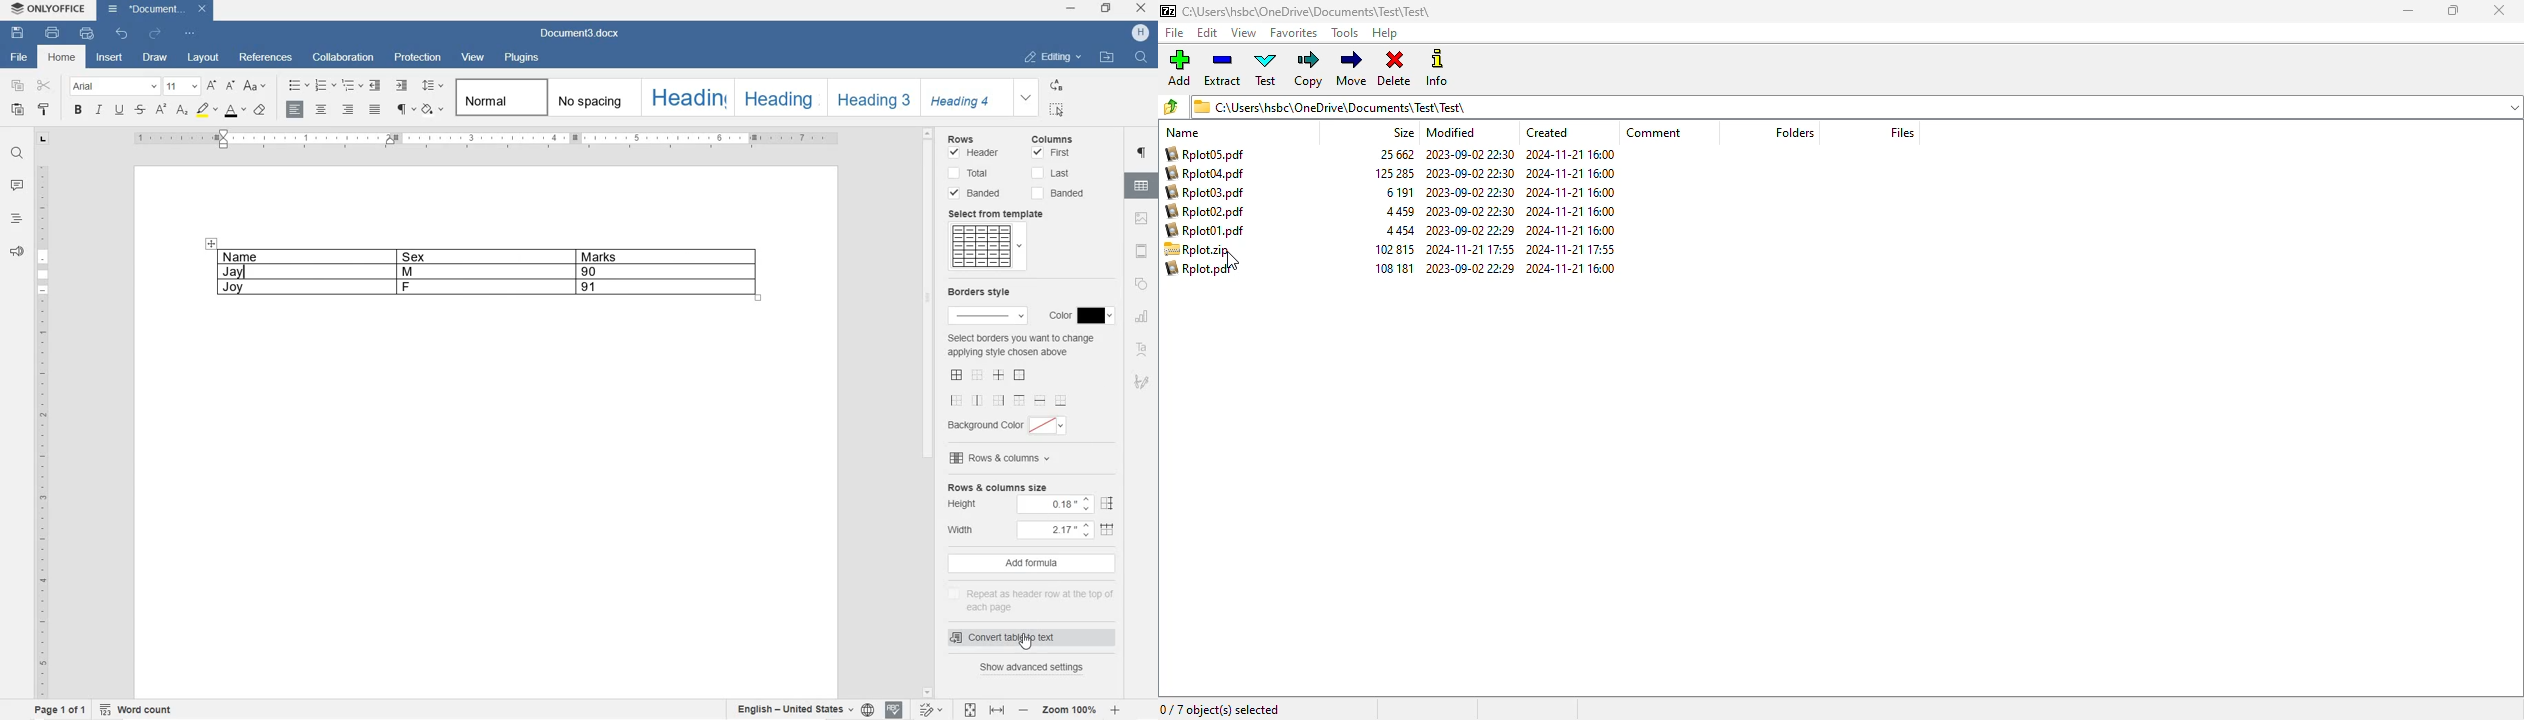 This screenshot has width=2548, height=728. I want to click on browse folders, so click(1172, 106).